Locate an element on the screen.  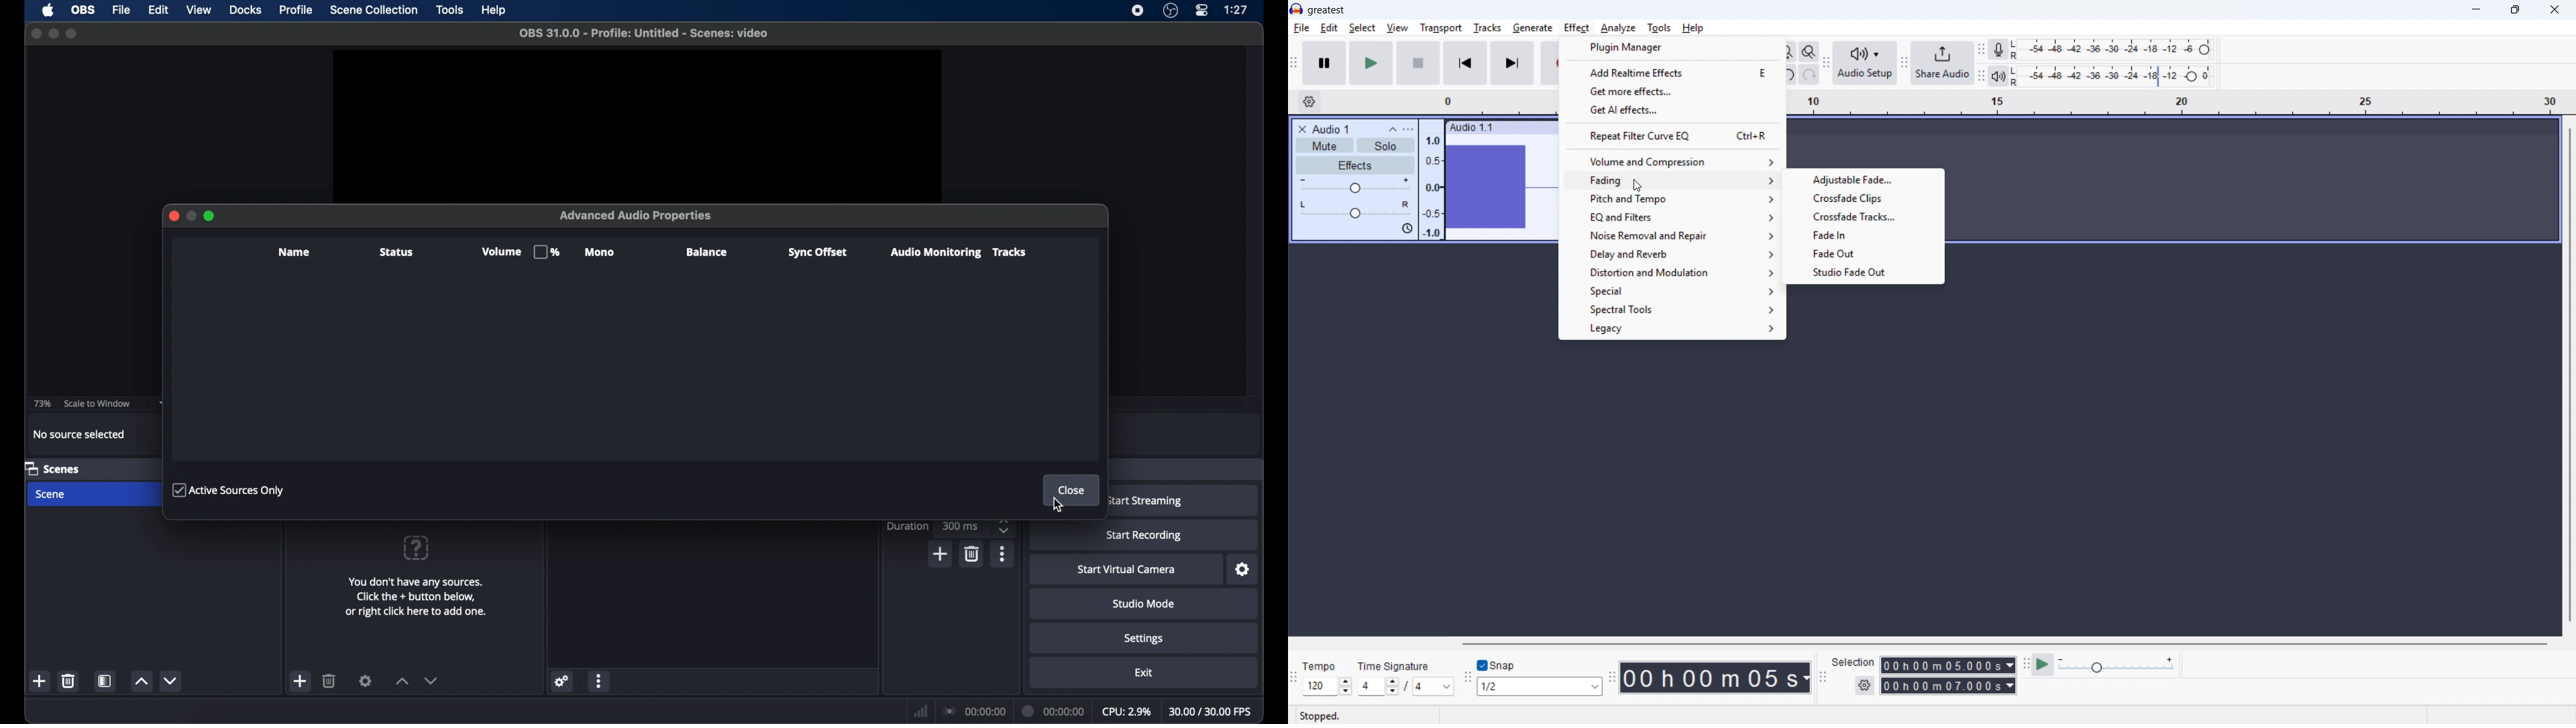
Crossfade tracks  is located at coordinates (1865, 215).